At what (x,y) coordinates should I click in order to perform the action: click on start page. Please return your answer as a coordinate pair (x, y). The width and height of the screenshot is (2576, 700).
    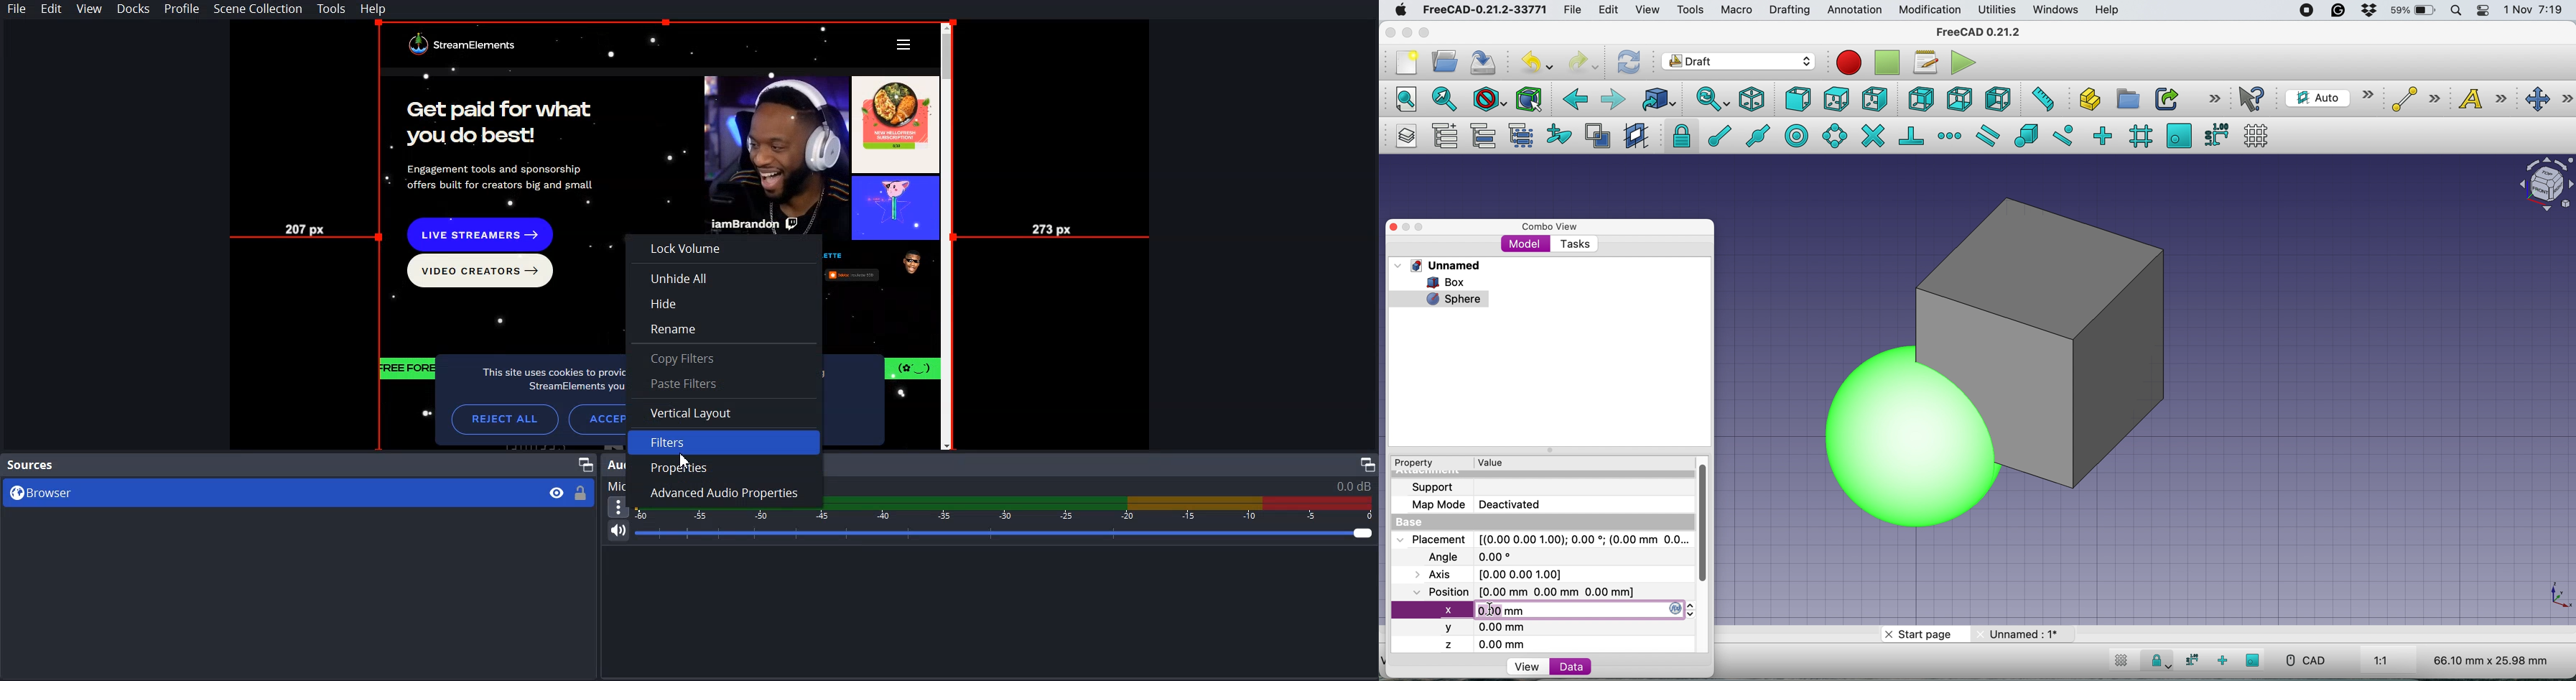
    Looking at the image, I should click on (1923, 636).